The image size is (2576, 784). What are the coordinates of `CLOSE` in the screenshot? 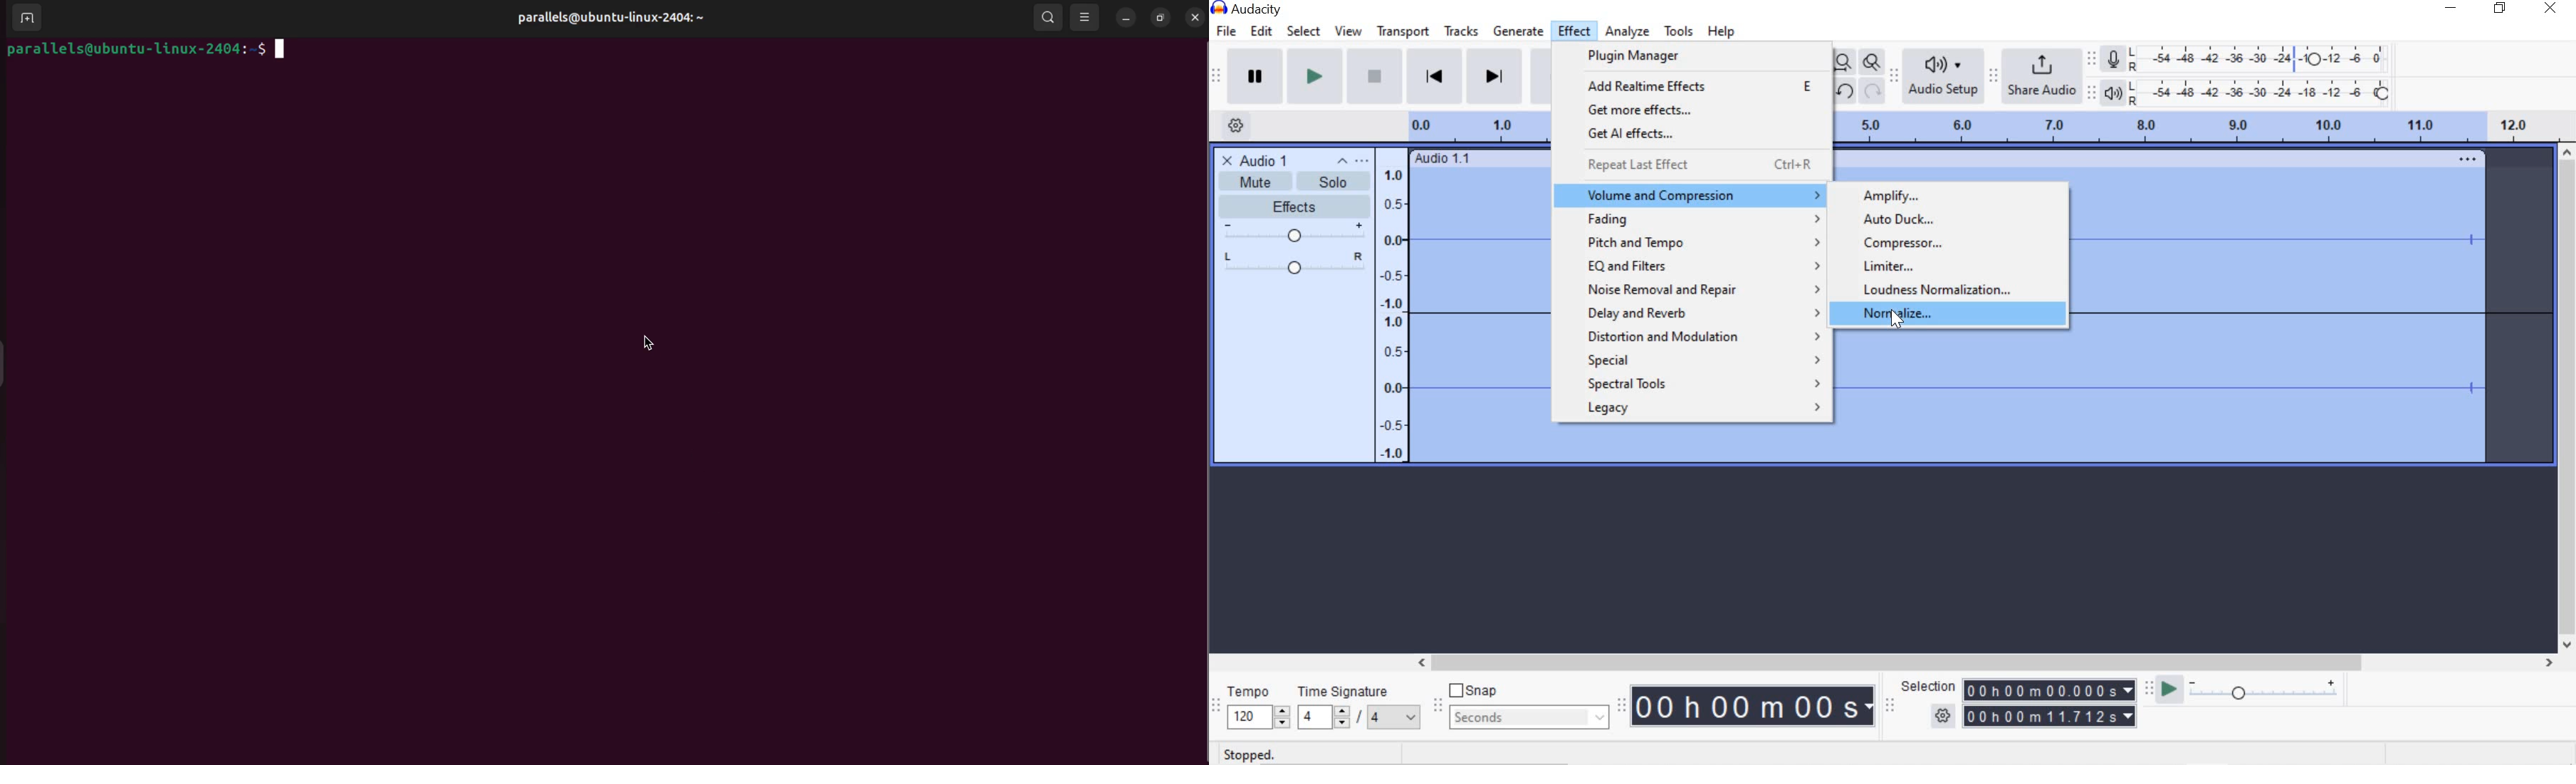 It's located at (1225, 160).